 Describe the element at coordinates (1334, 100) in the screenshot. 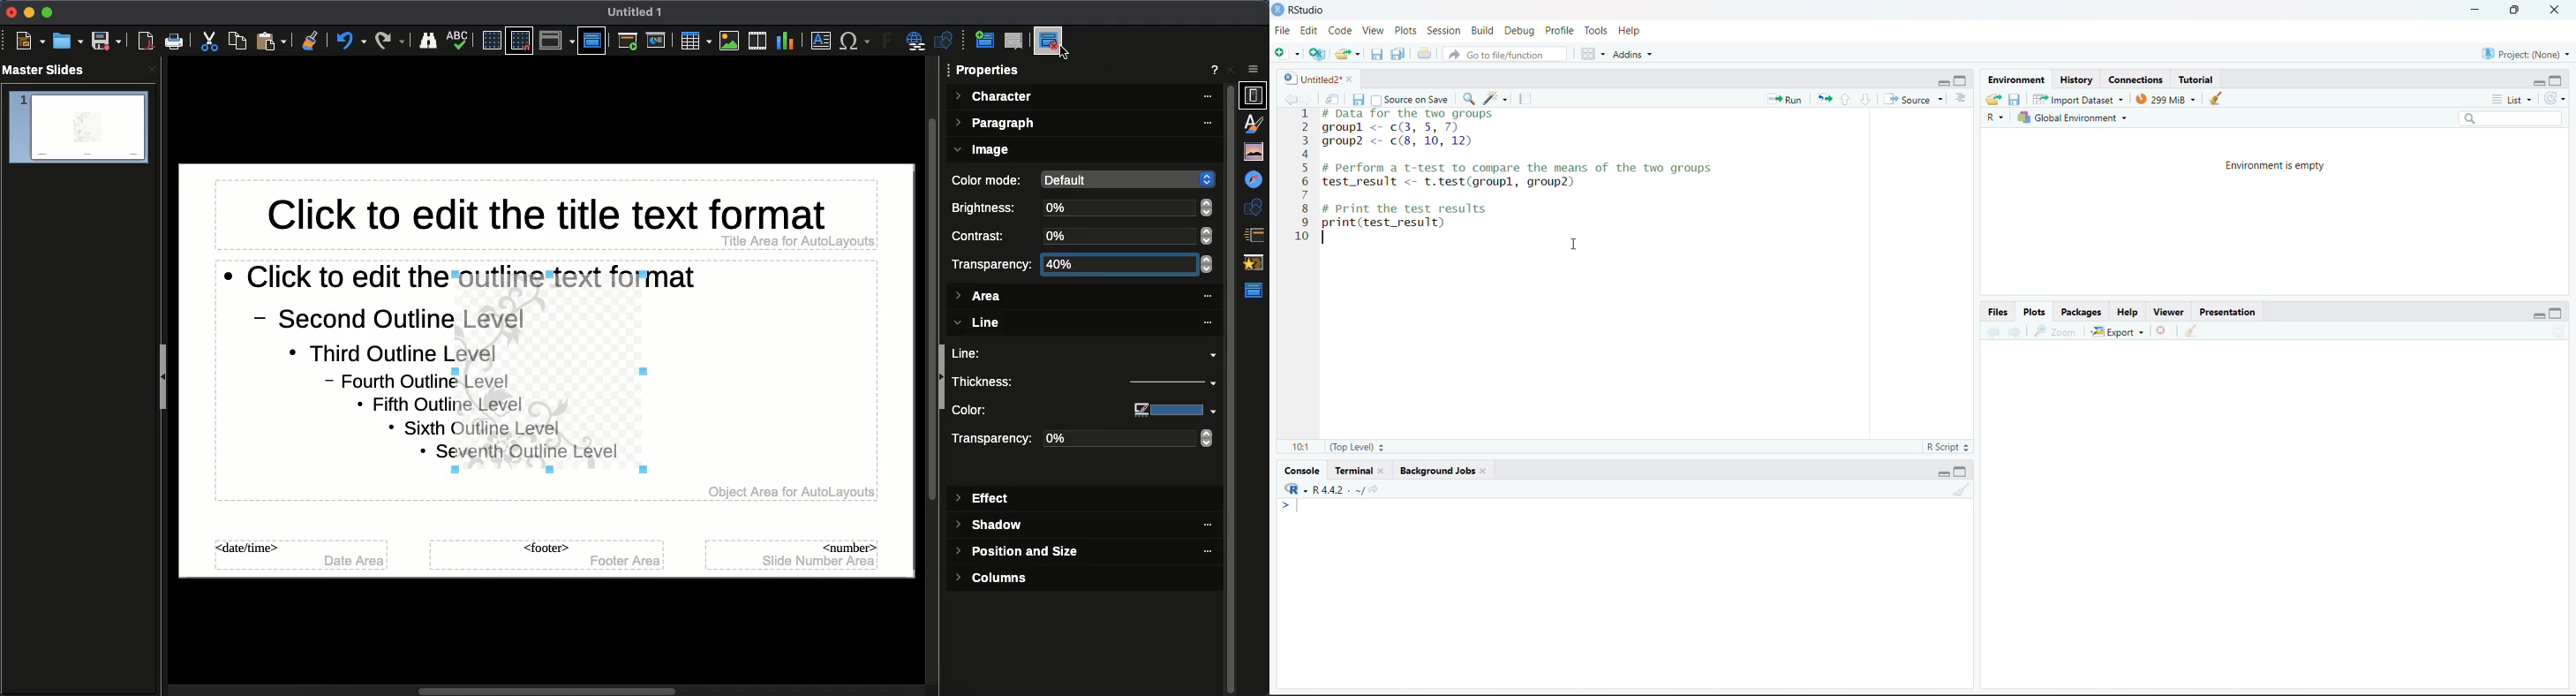

I see `show in new window` at that location.